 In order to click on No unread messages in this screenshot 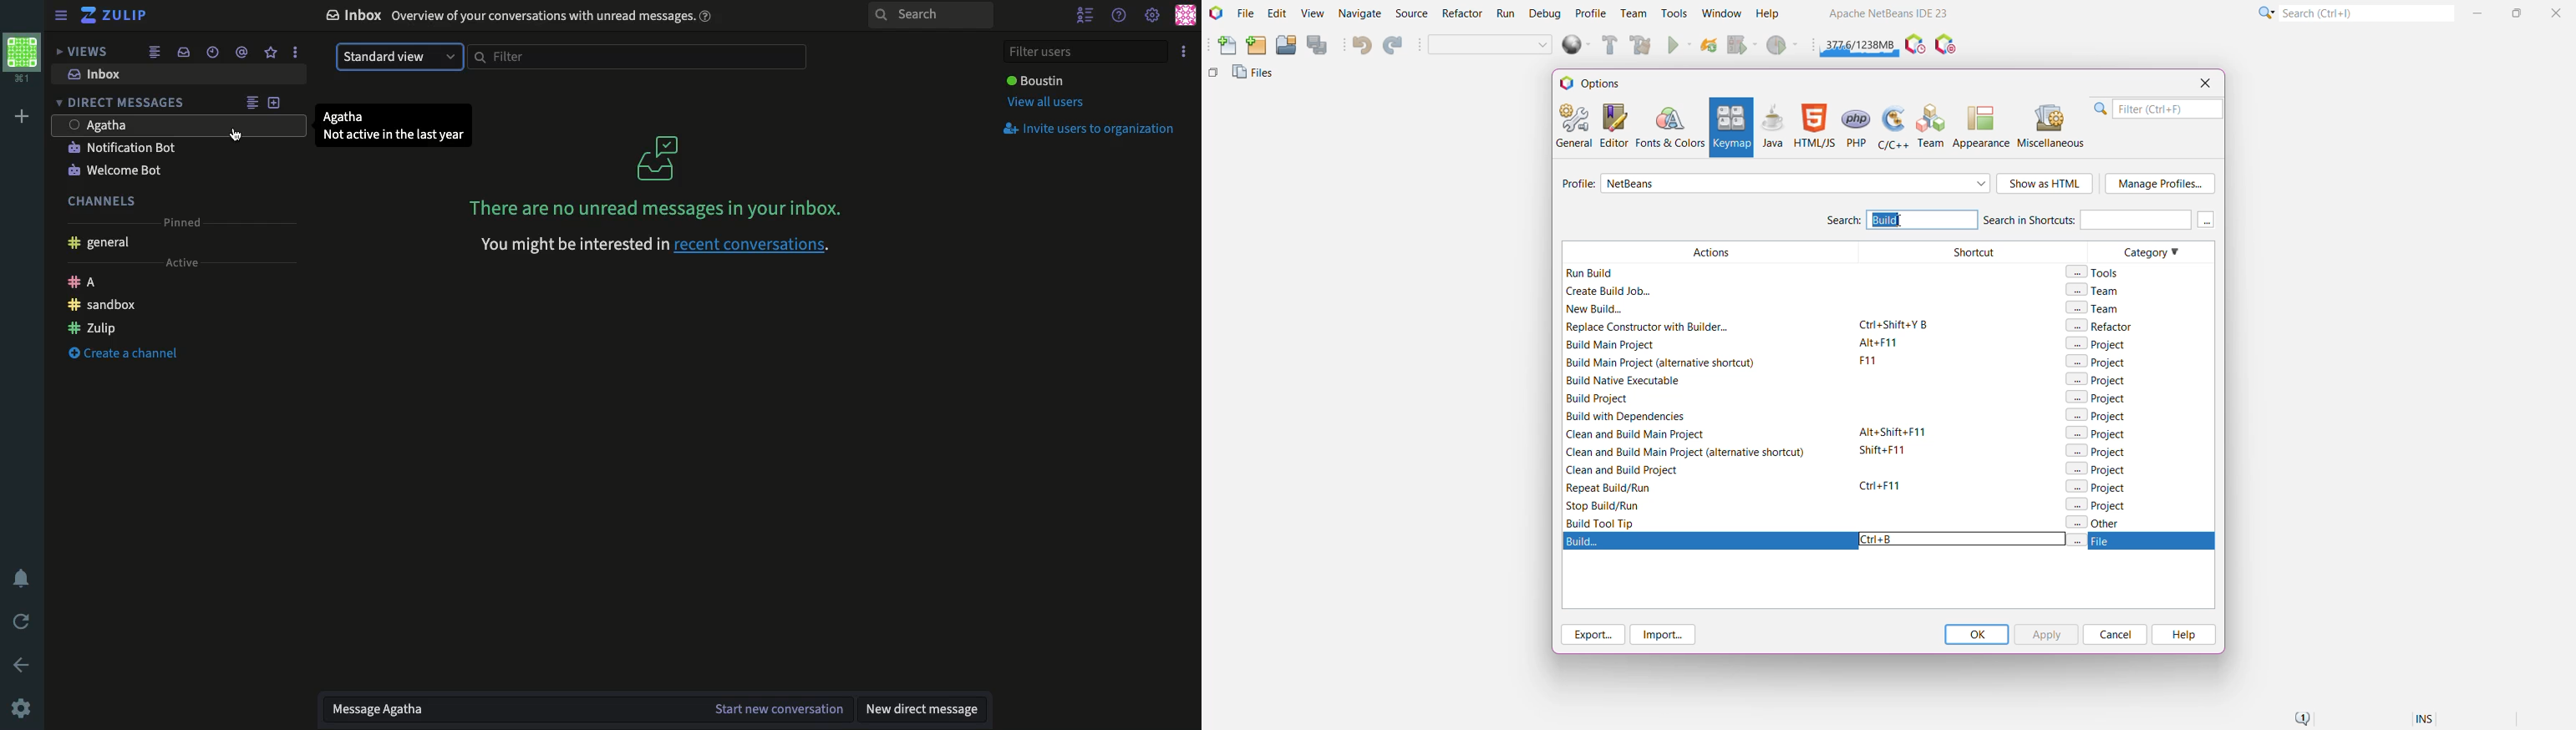, I will do `click(663, 180)`.